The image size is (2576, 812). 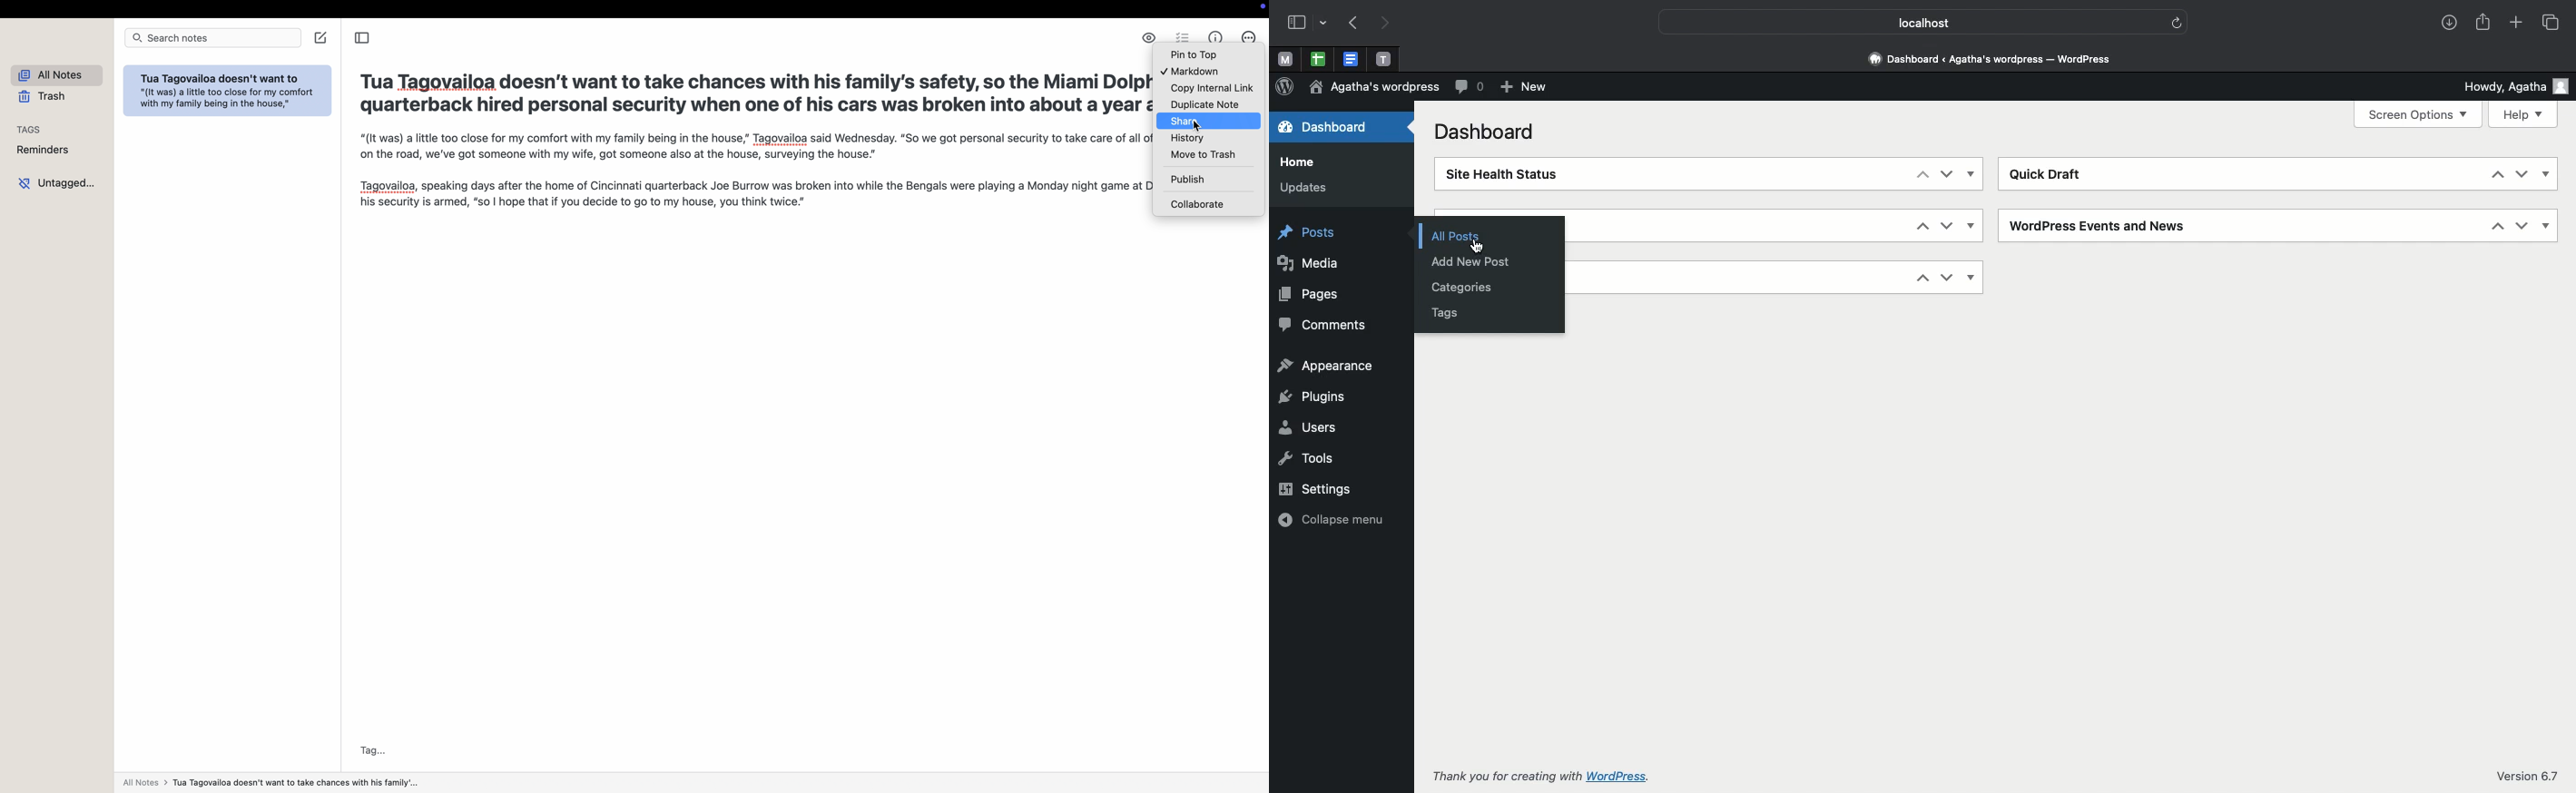 What do you see at coordinates (361, 37) in the screenshot?
I see `toggle sidebar` at bounding box center [361, 37].